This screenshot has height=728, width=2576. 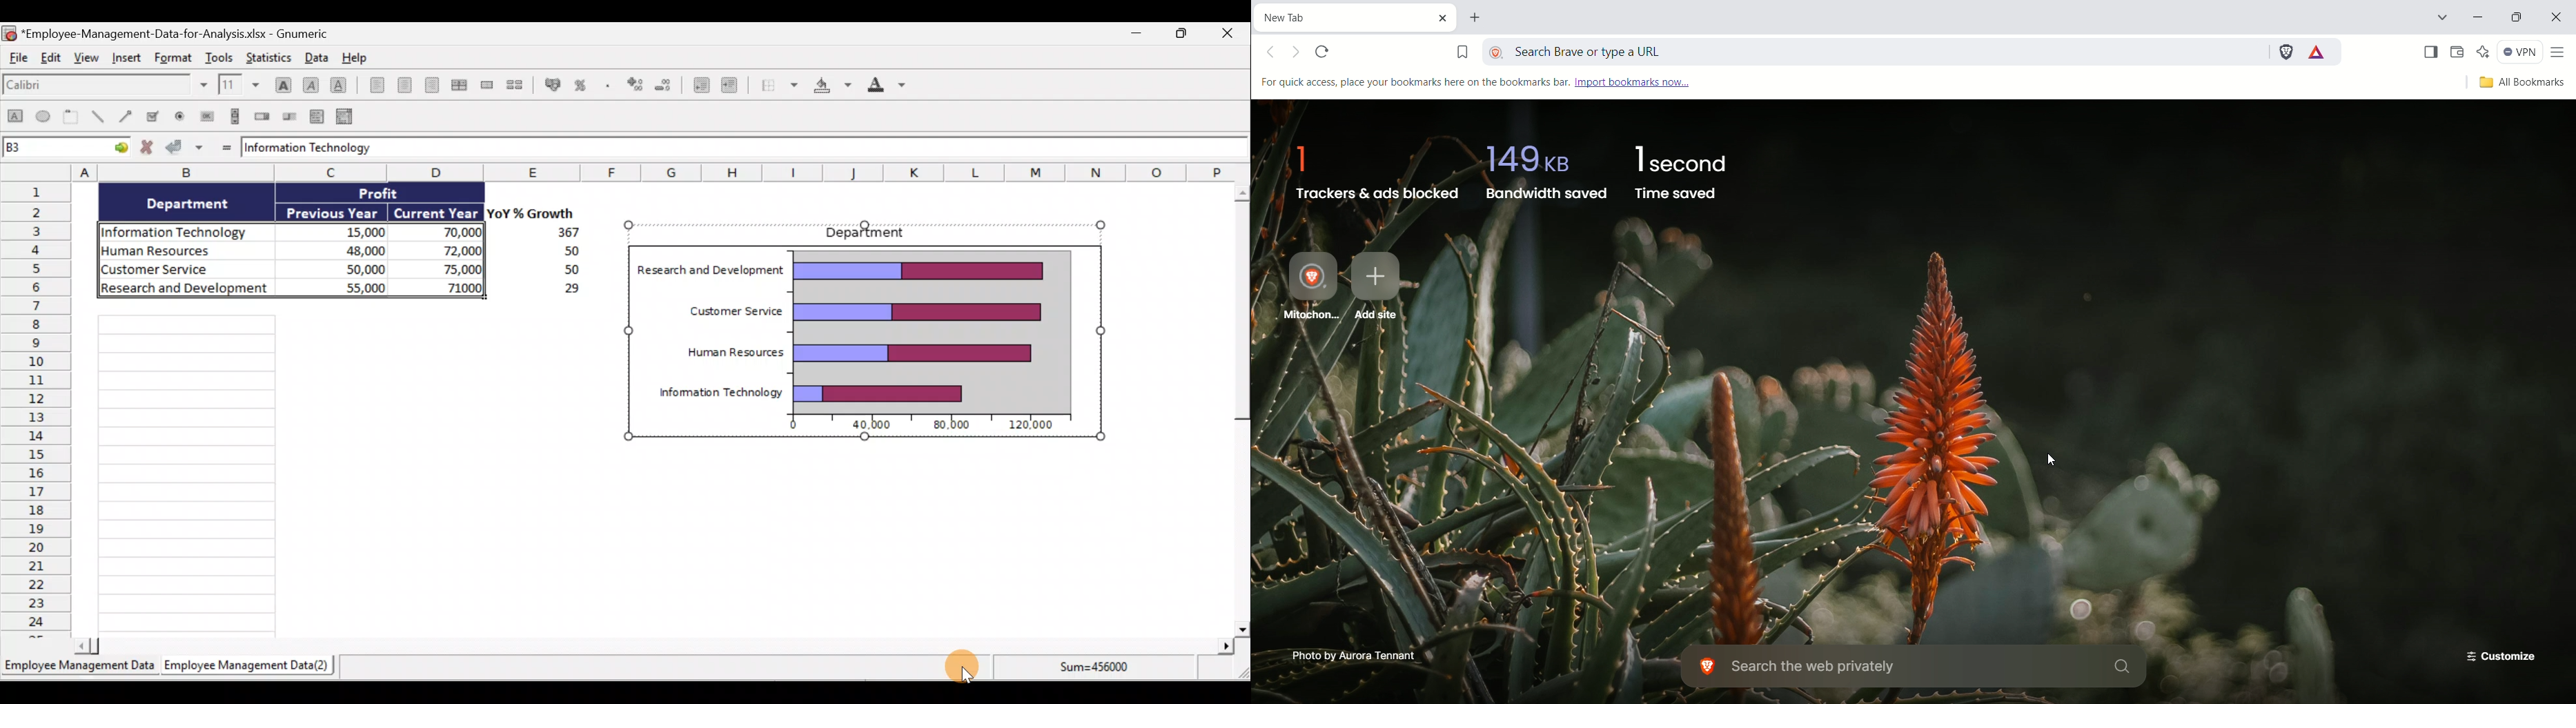 I want to click on Create a button, so click(x=207, y=115).